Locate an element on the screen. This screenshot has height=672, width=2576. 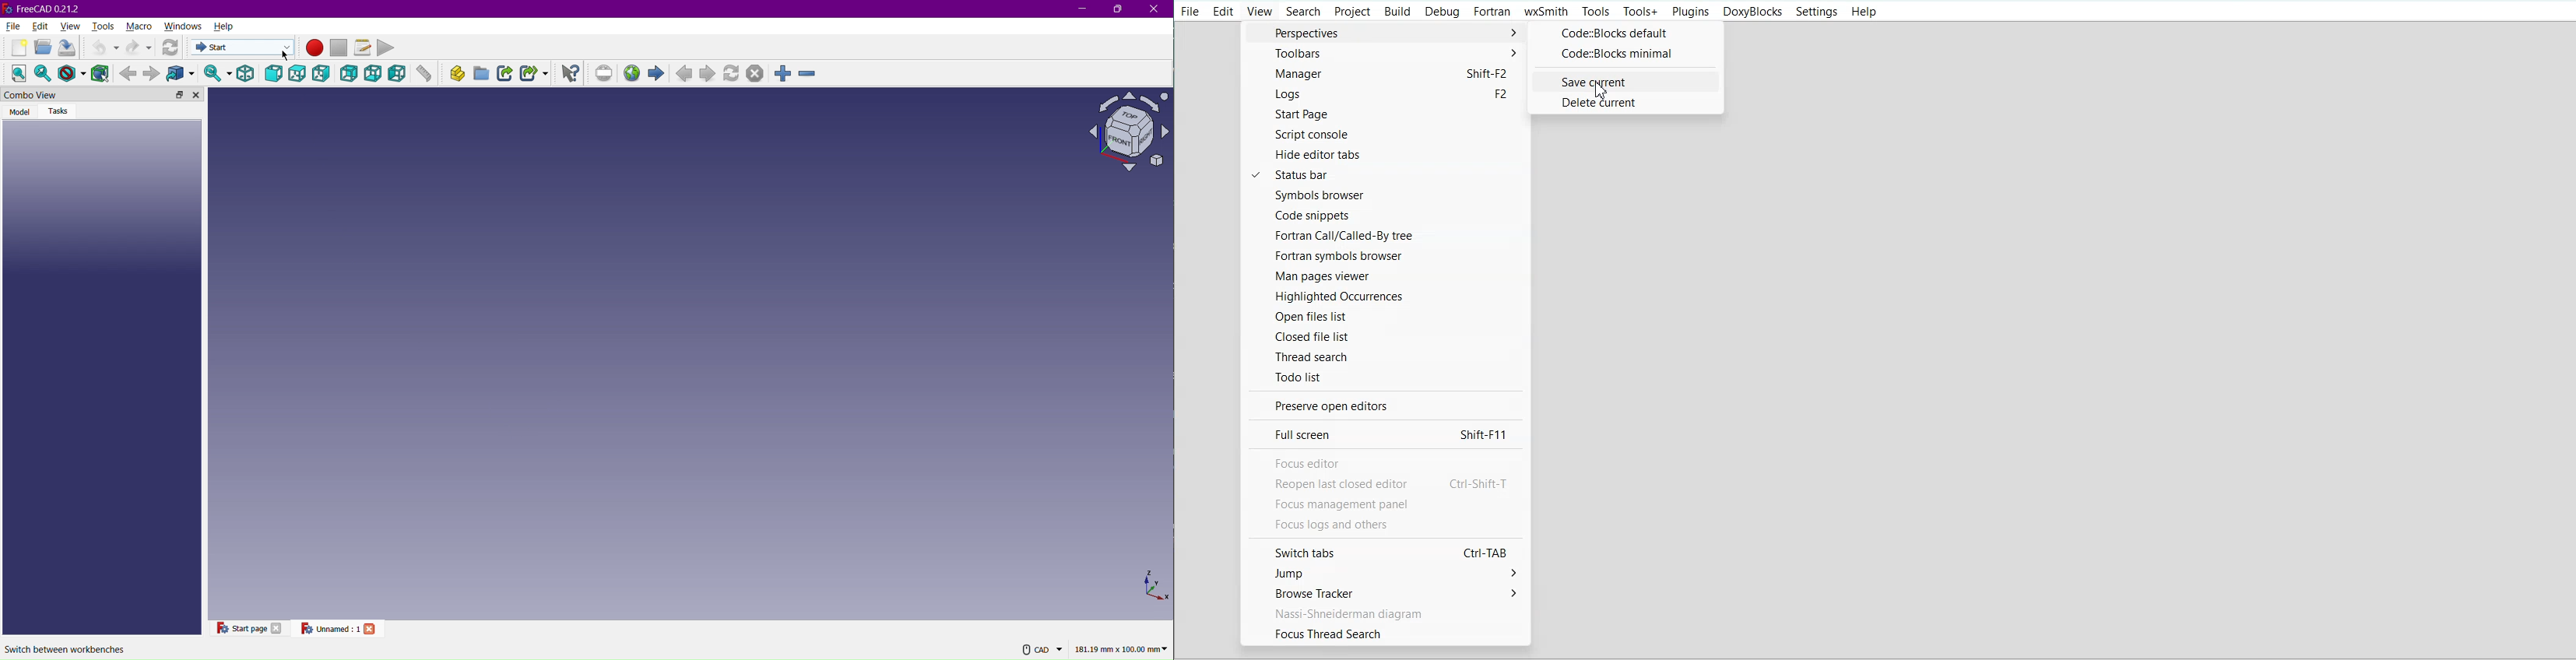
Back is located at coordinates (348, 73).